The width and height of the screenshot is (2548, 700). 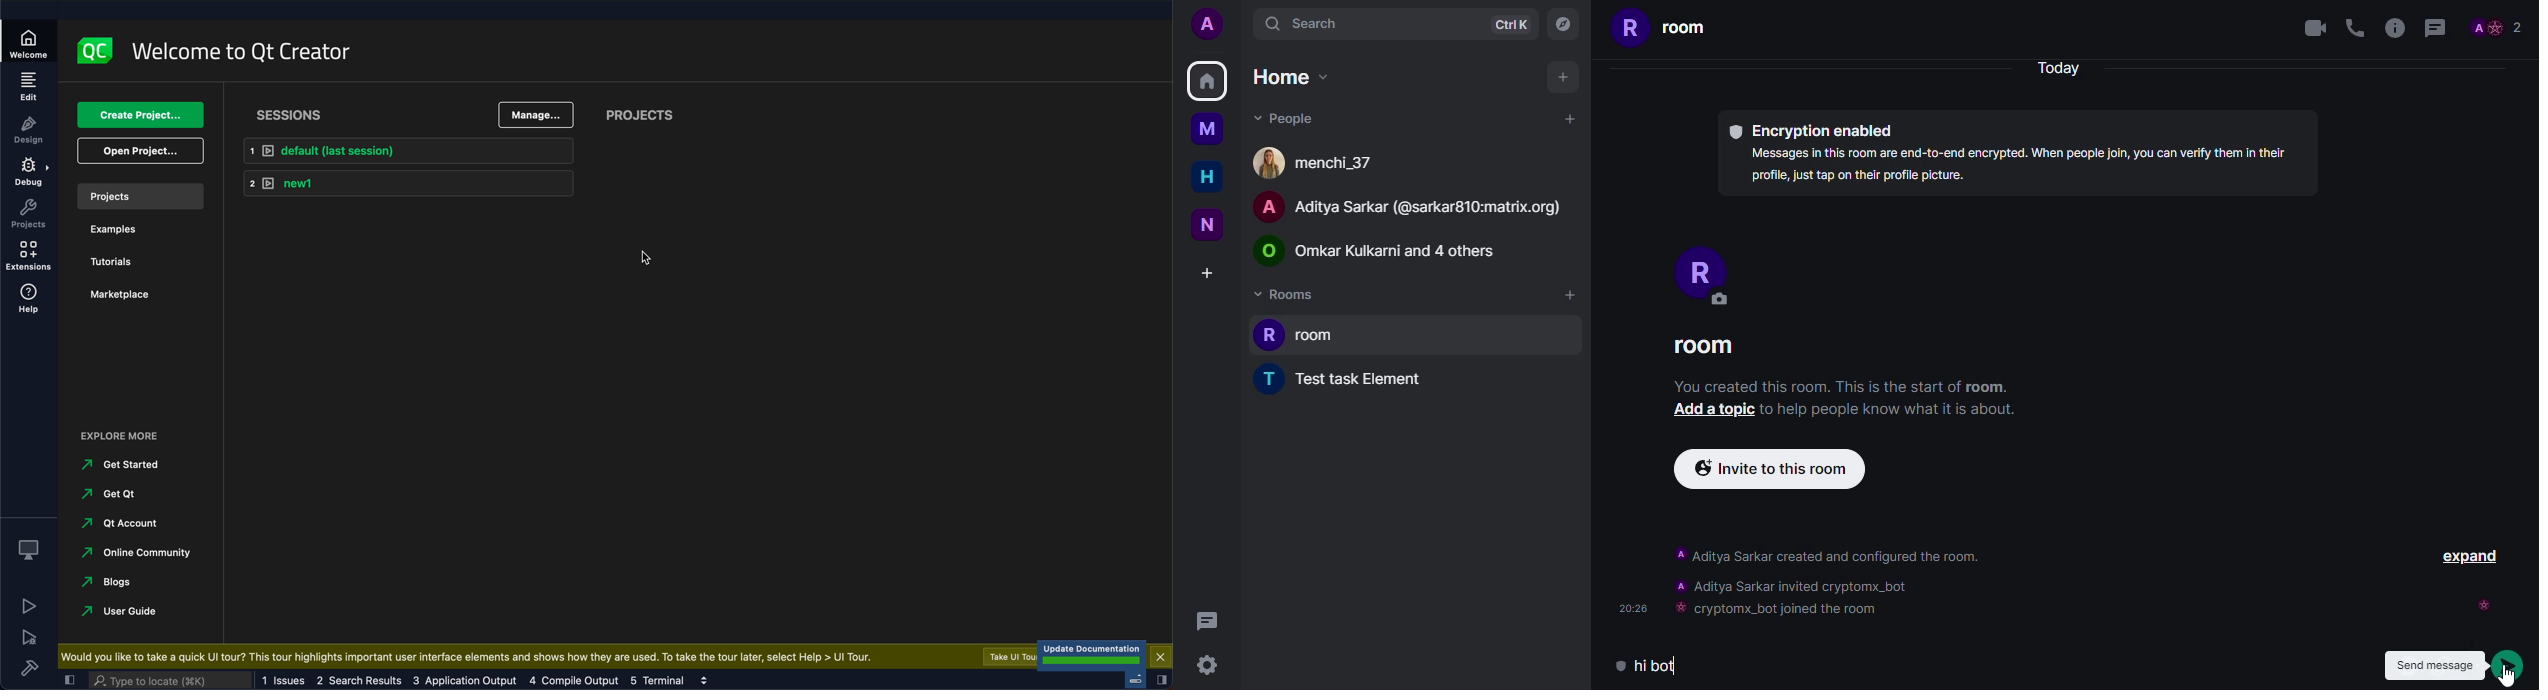 What do you see at coordinates (1207, 177) in the screenshot?
I see `home` at bounding box center [1207, 177].